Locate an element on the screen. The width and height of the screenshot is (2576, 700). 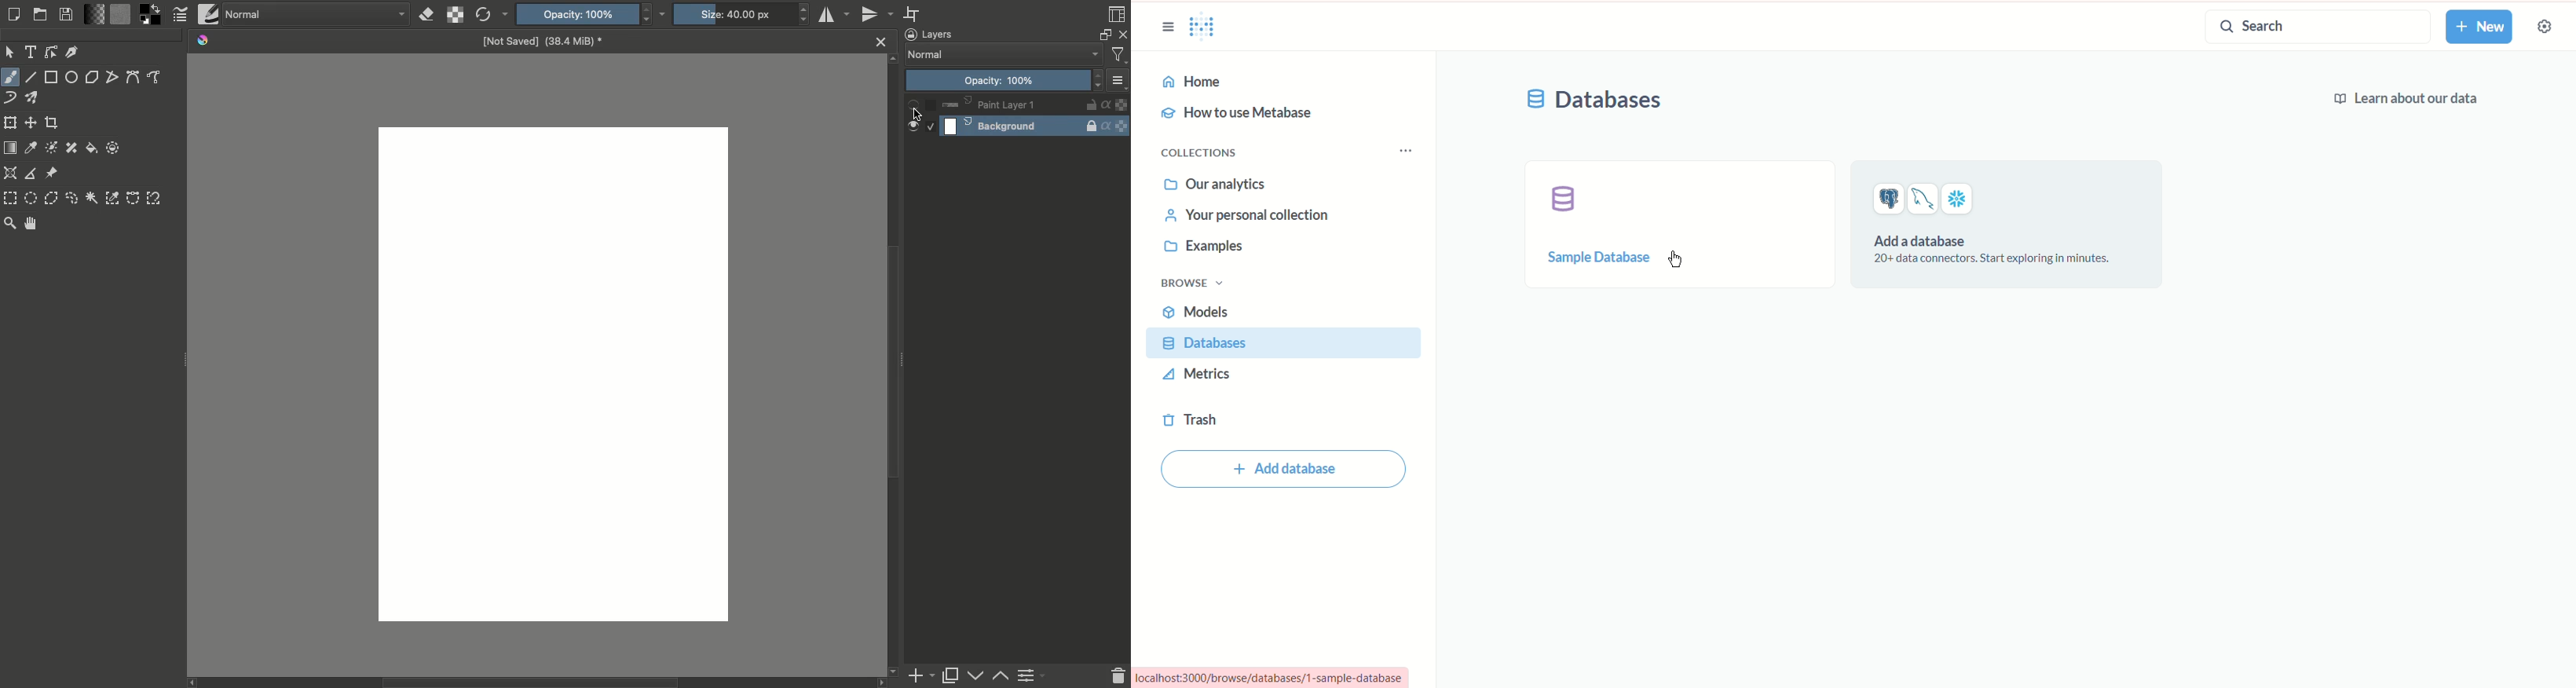
Bézier curve selection tool is located at coordinates (134, 200).